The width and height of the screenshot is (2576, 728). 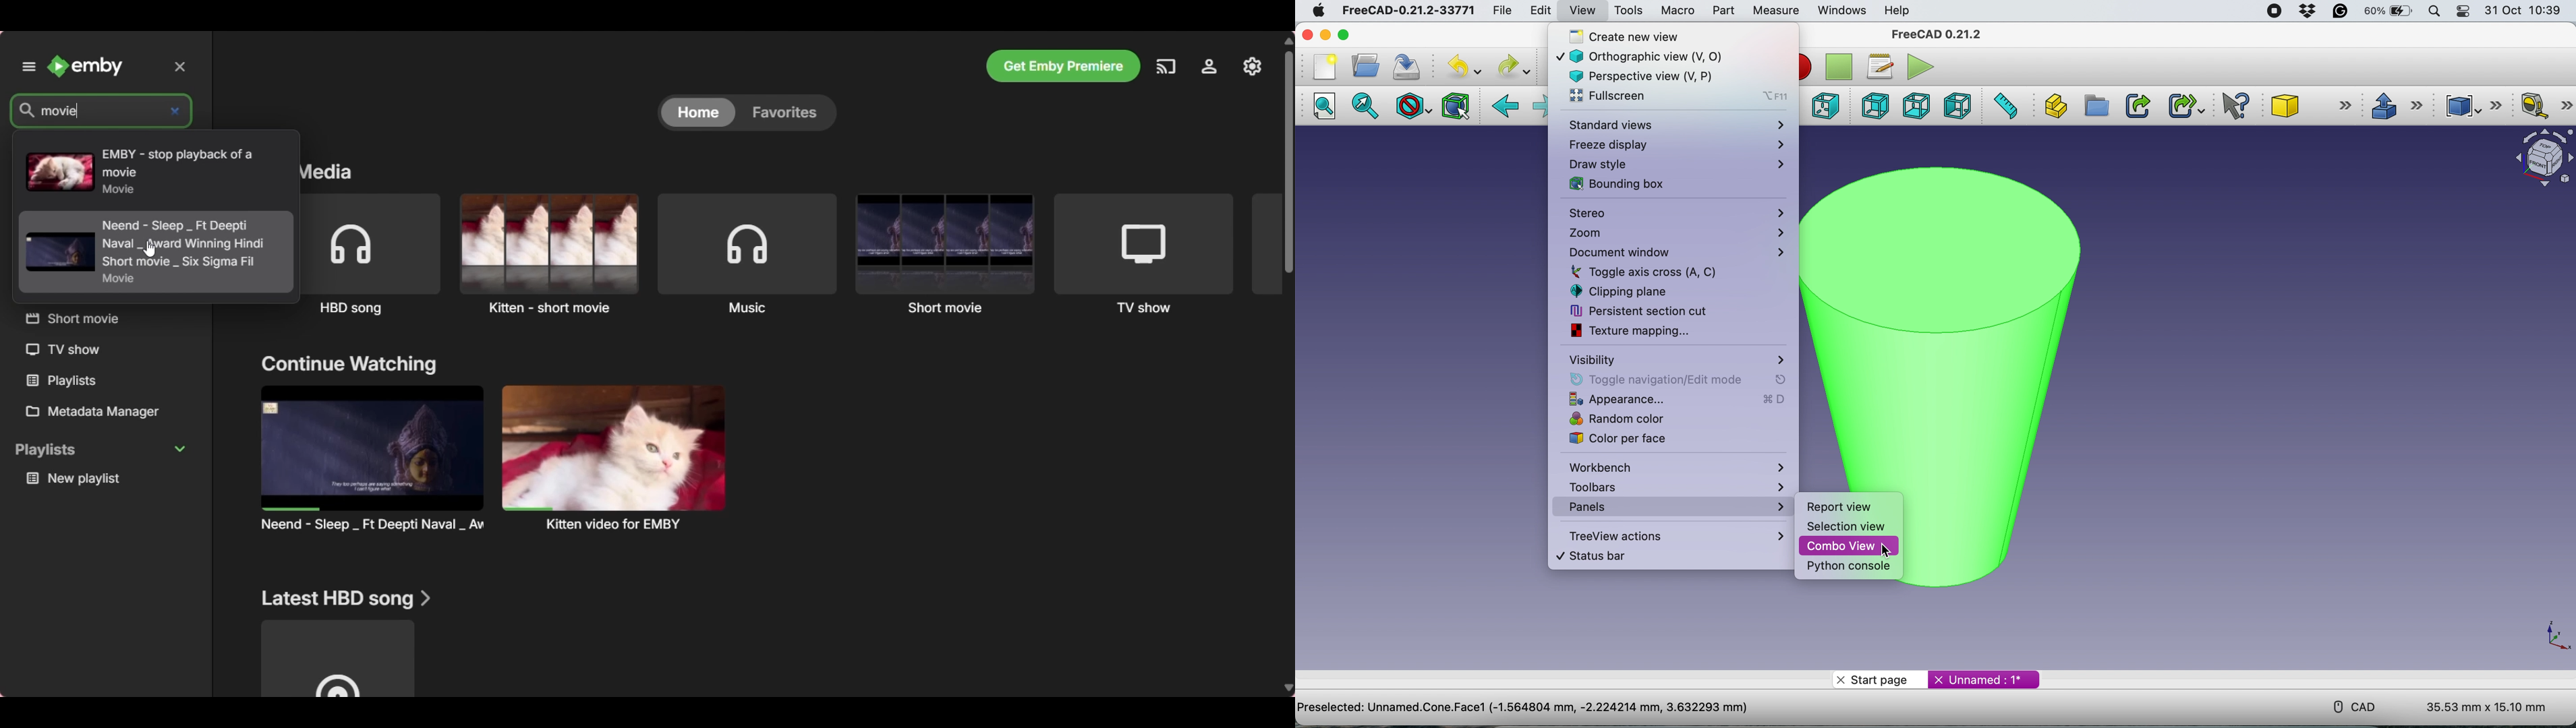 What do you see at coordinates (1650, 310) in the screenshot?
I see `persistent section cut` at bounding box center [1650, 310].